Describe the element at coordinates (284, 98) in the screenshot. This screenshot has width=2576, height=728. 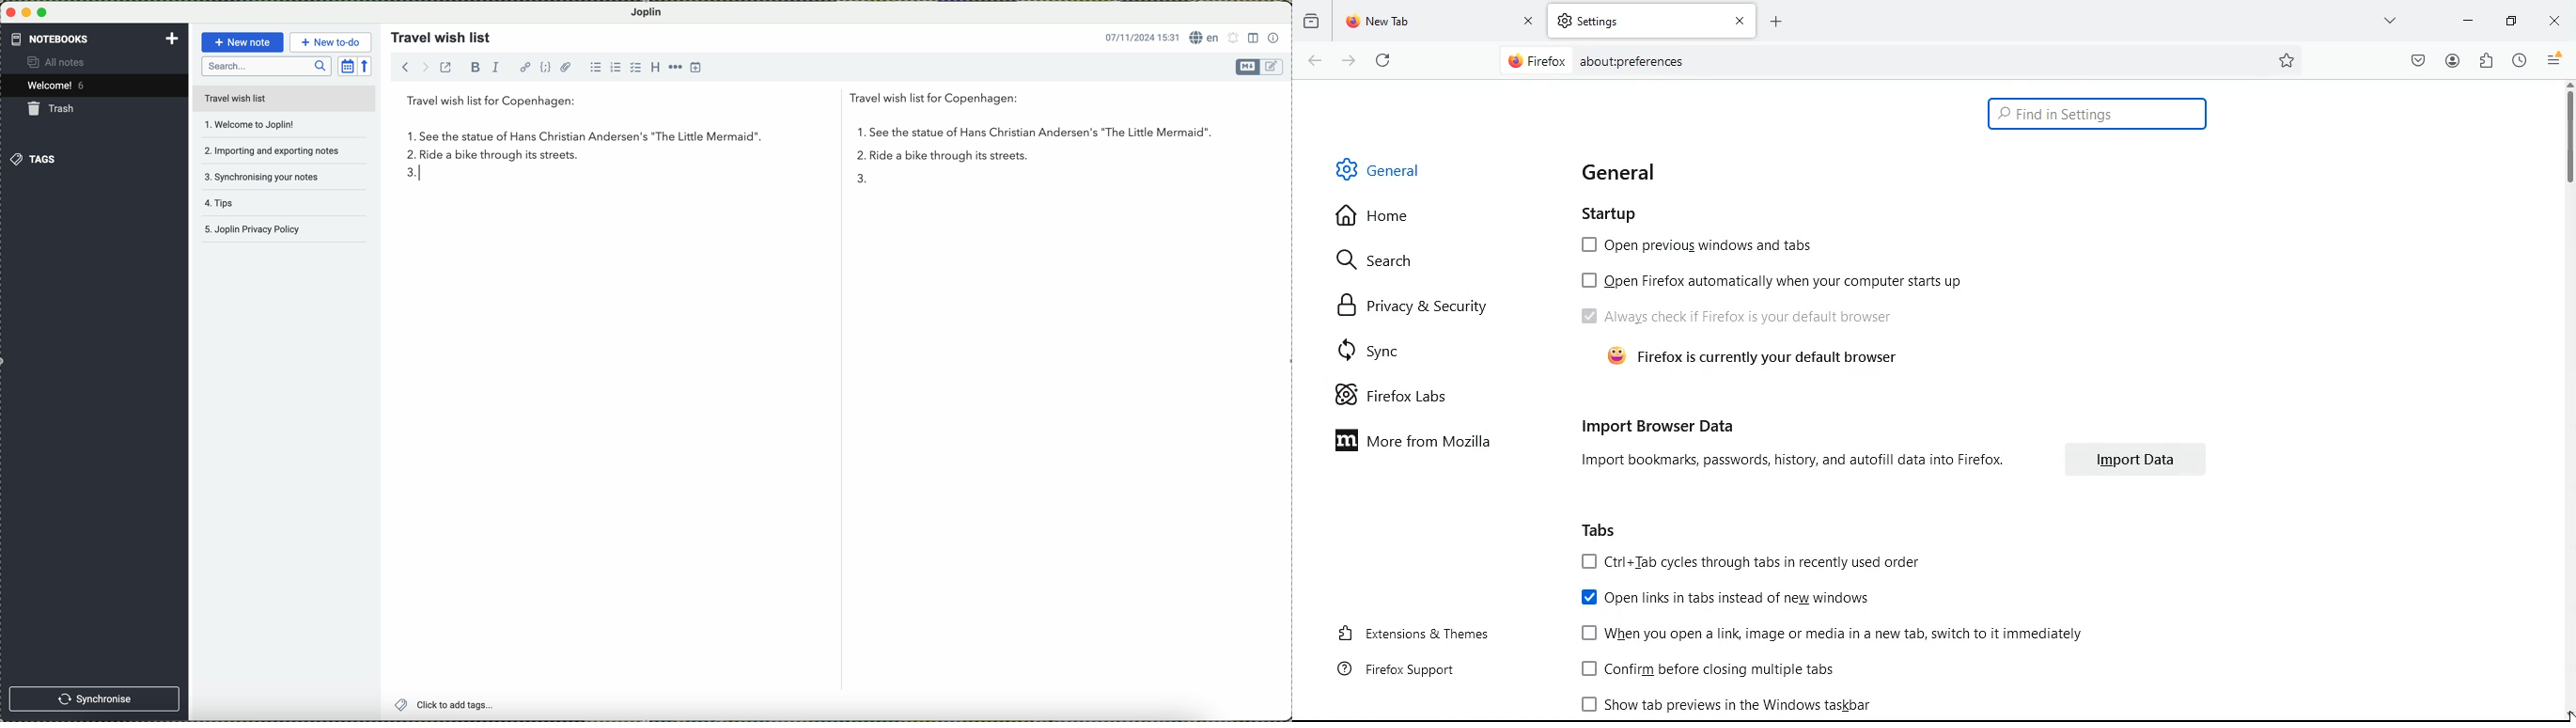
I see `travel wish list file` at that location.